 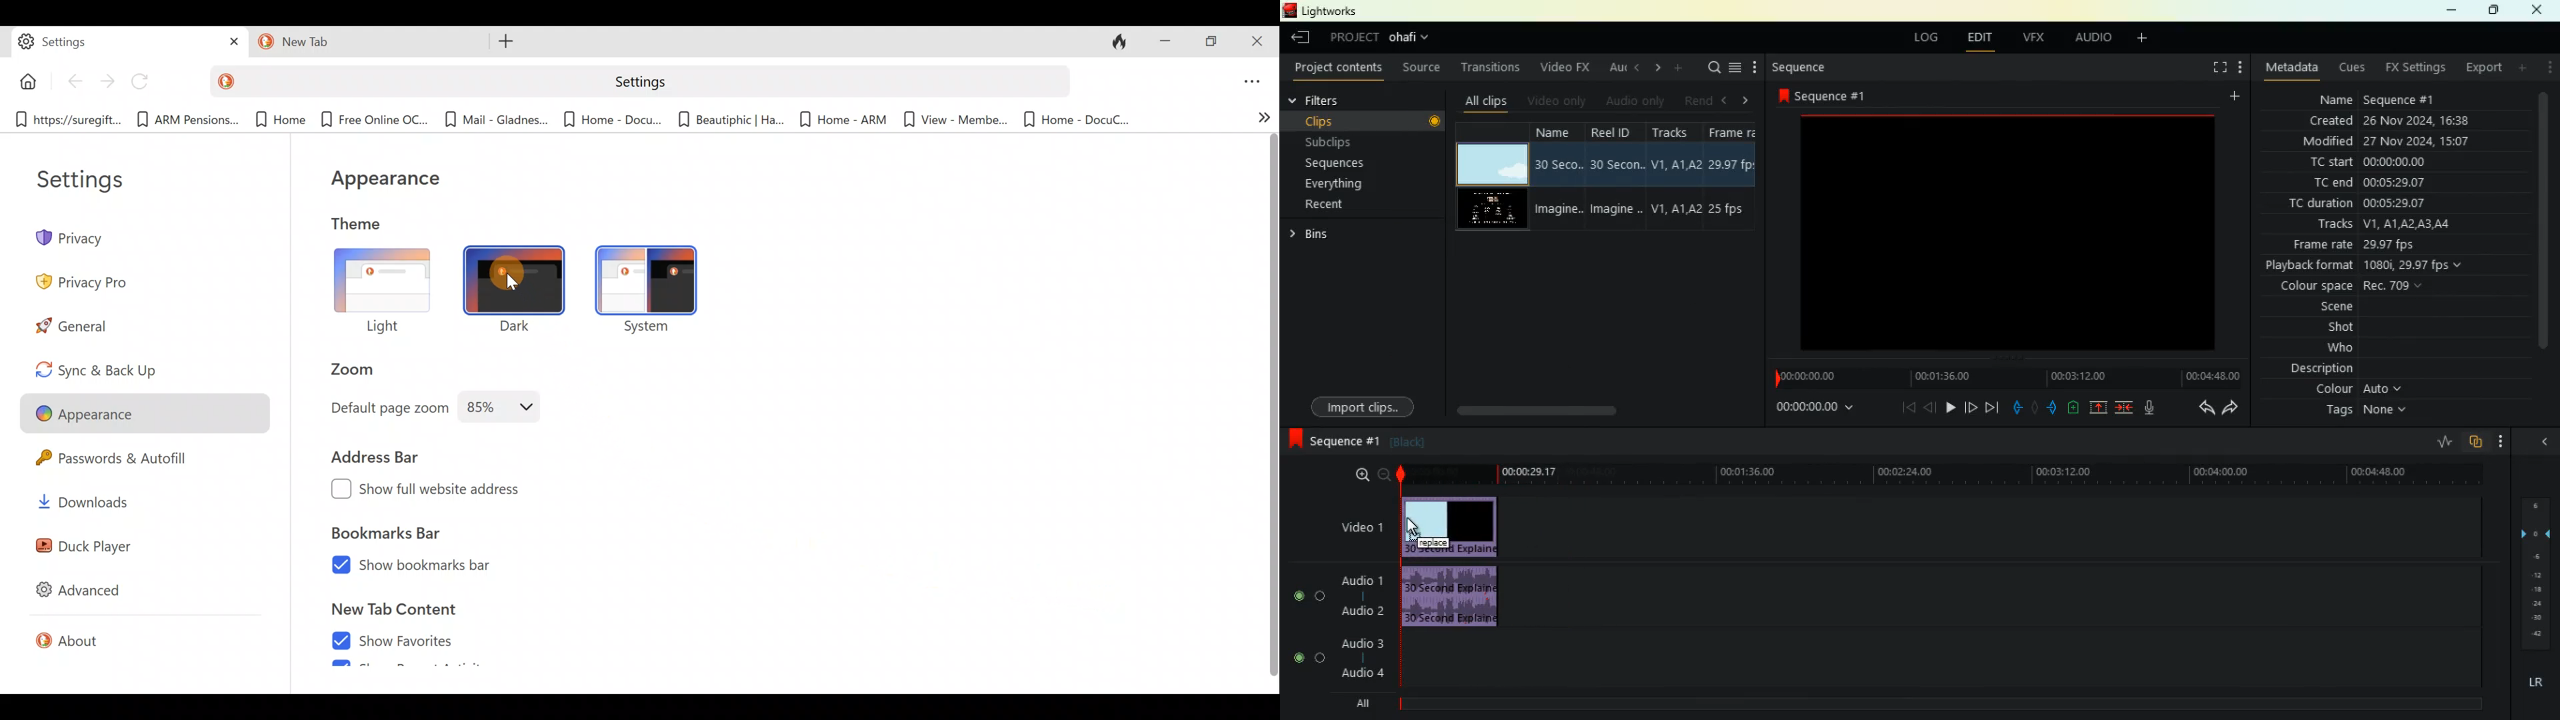 I want to click on menu, so click(x=2506, y=440).